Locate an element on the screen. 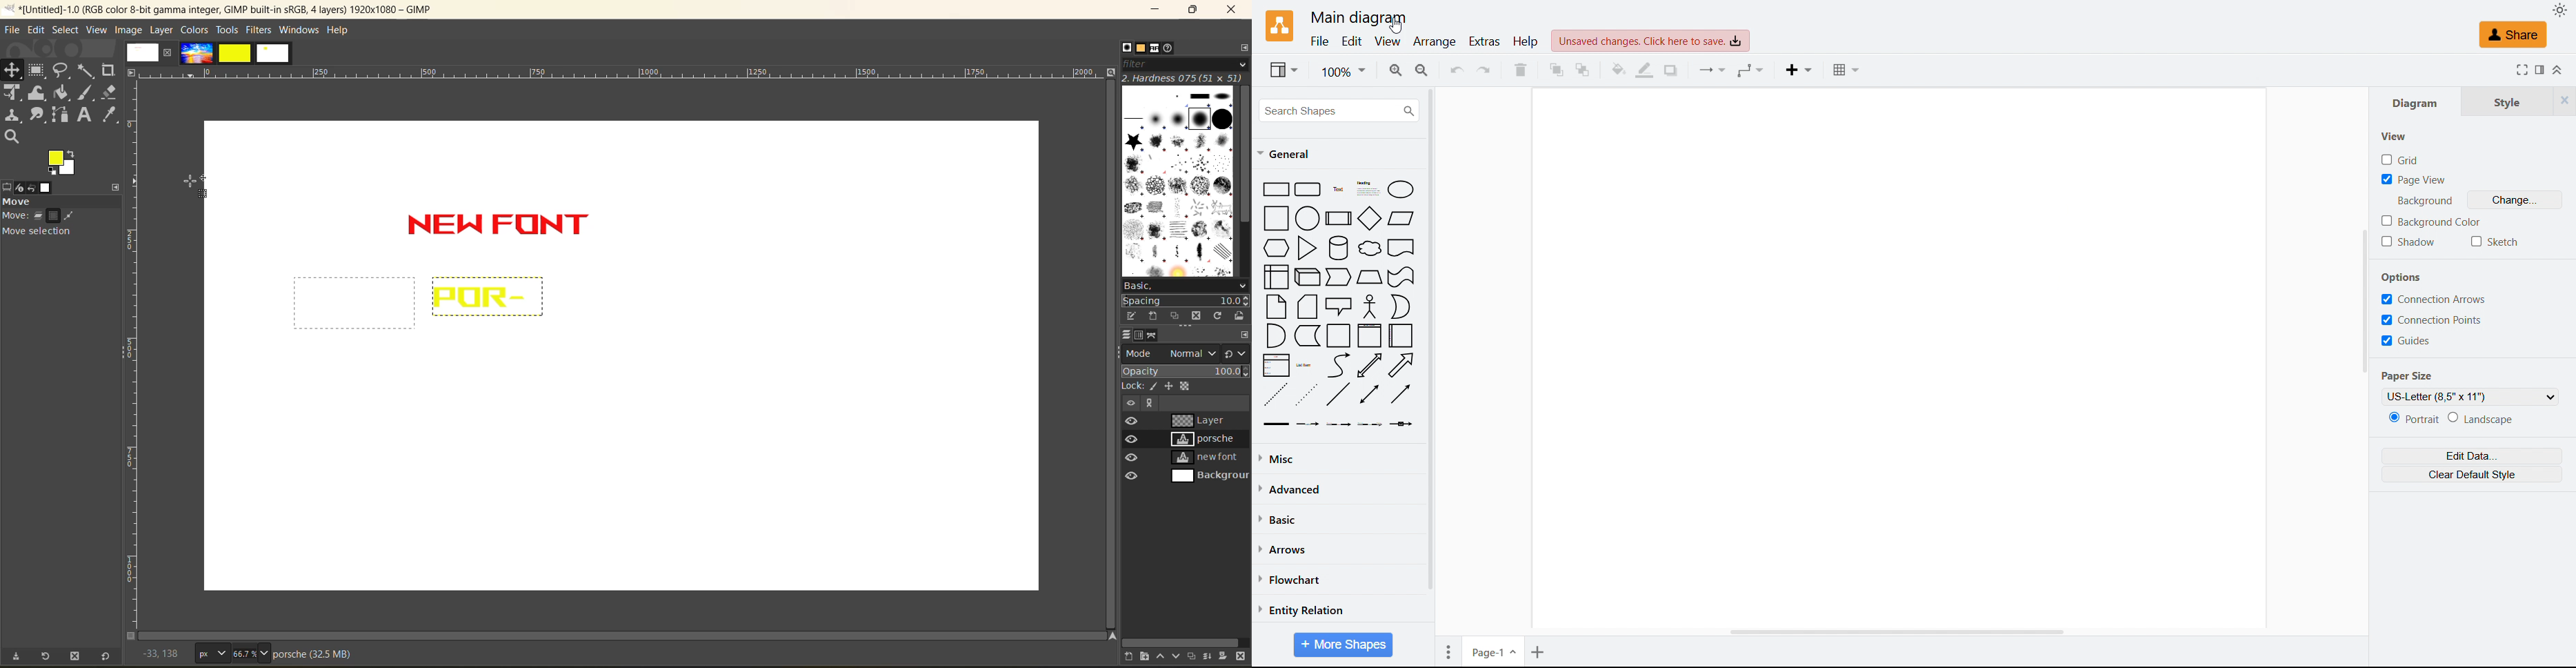 The height and width of the screenshot is (672, 2576). image is located at coordinates (141, 52).